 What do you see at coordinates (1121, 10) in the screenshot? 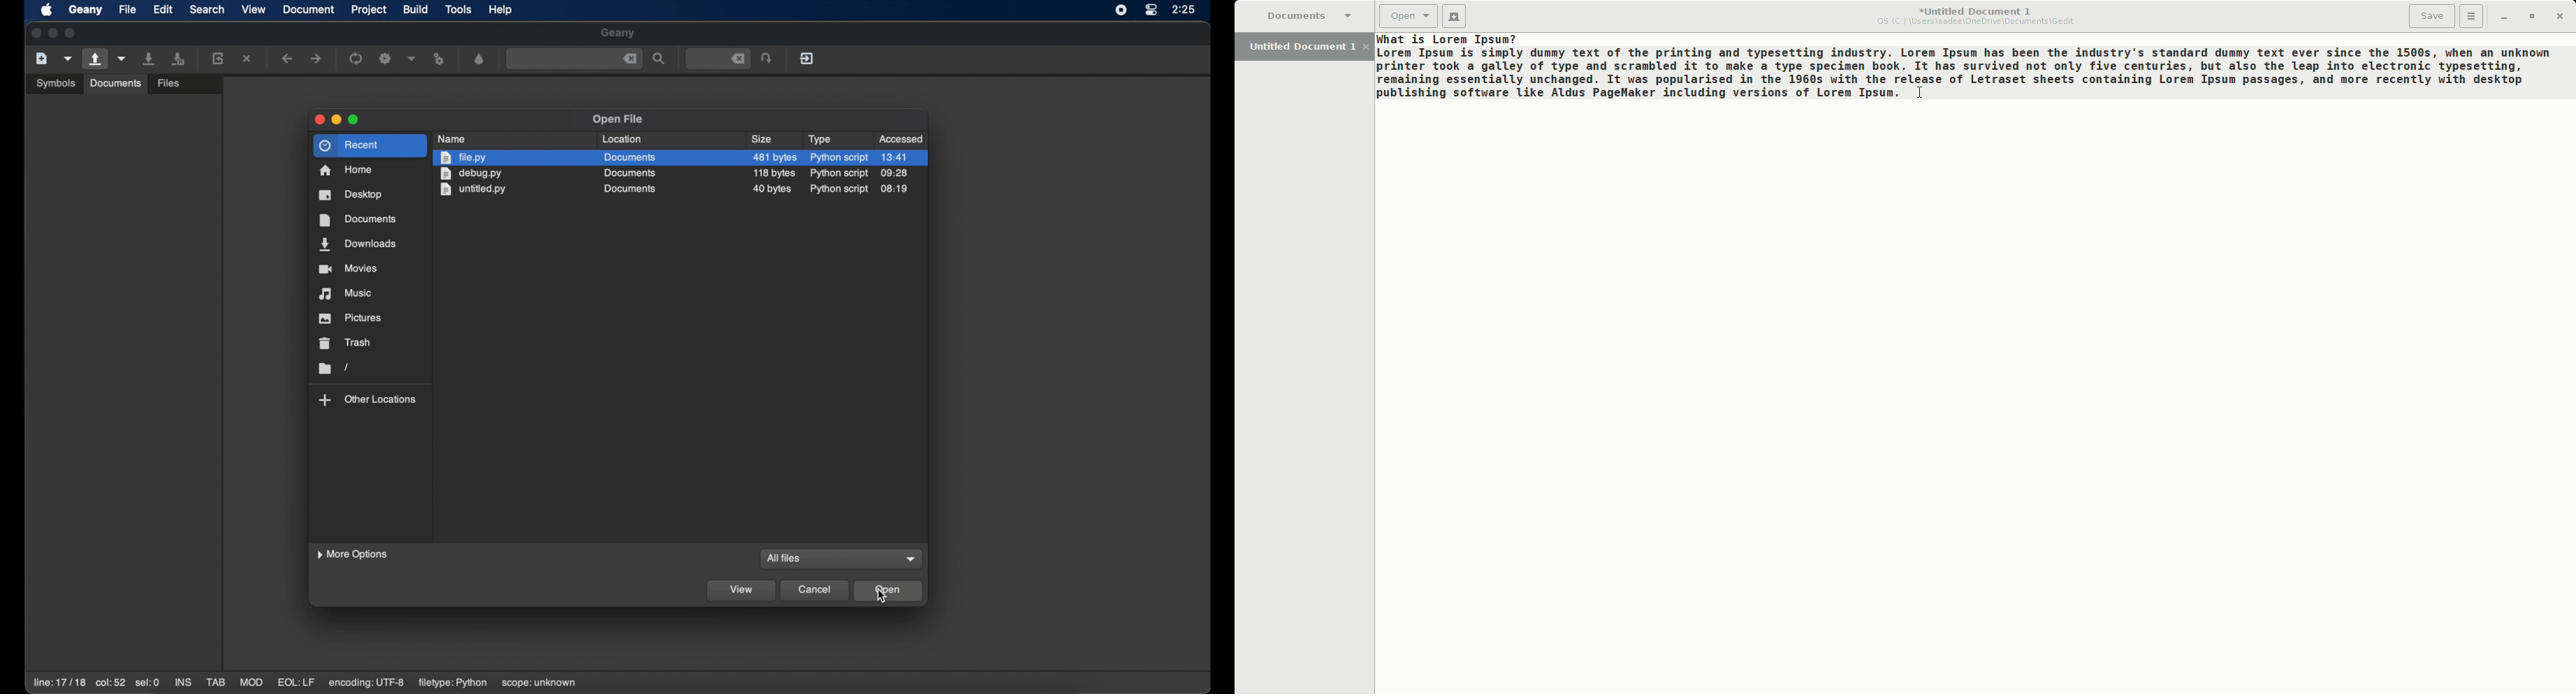
I see `screen recorder icon` at bounding box center [1121, 10].